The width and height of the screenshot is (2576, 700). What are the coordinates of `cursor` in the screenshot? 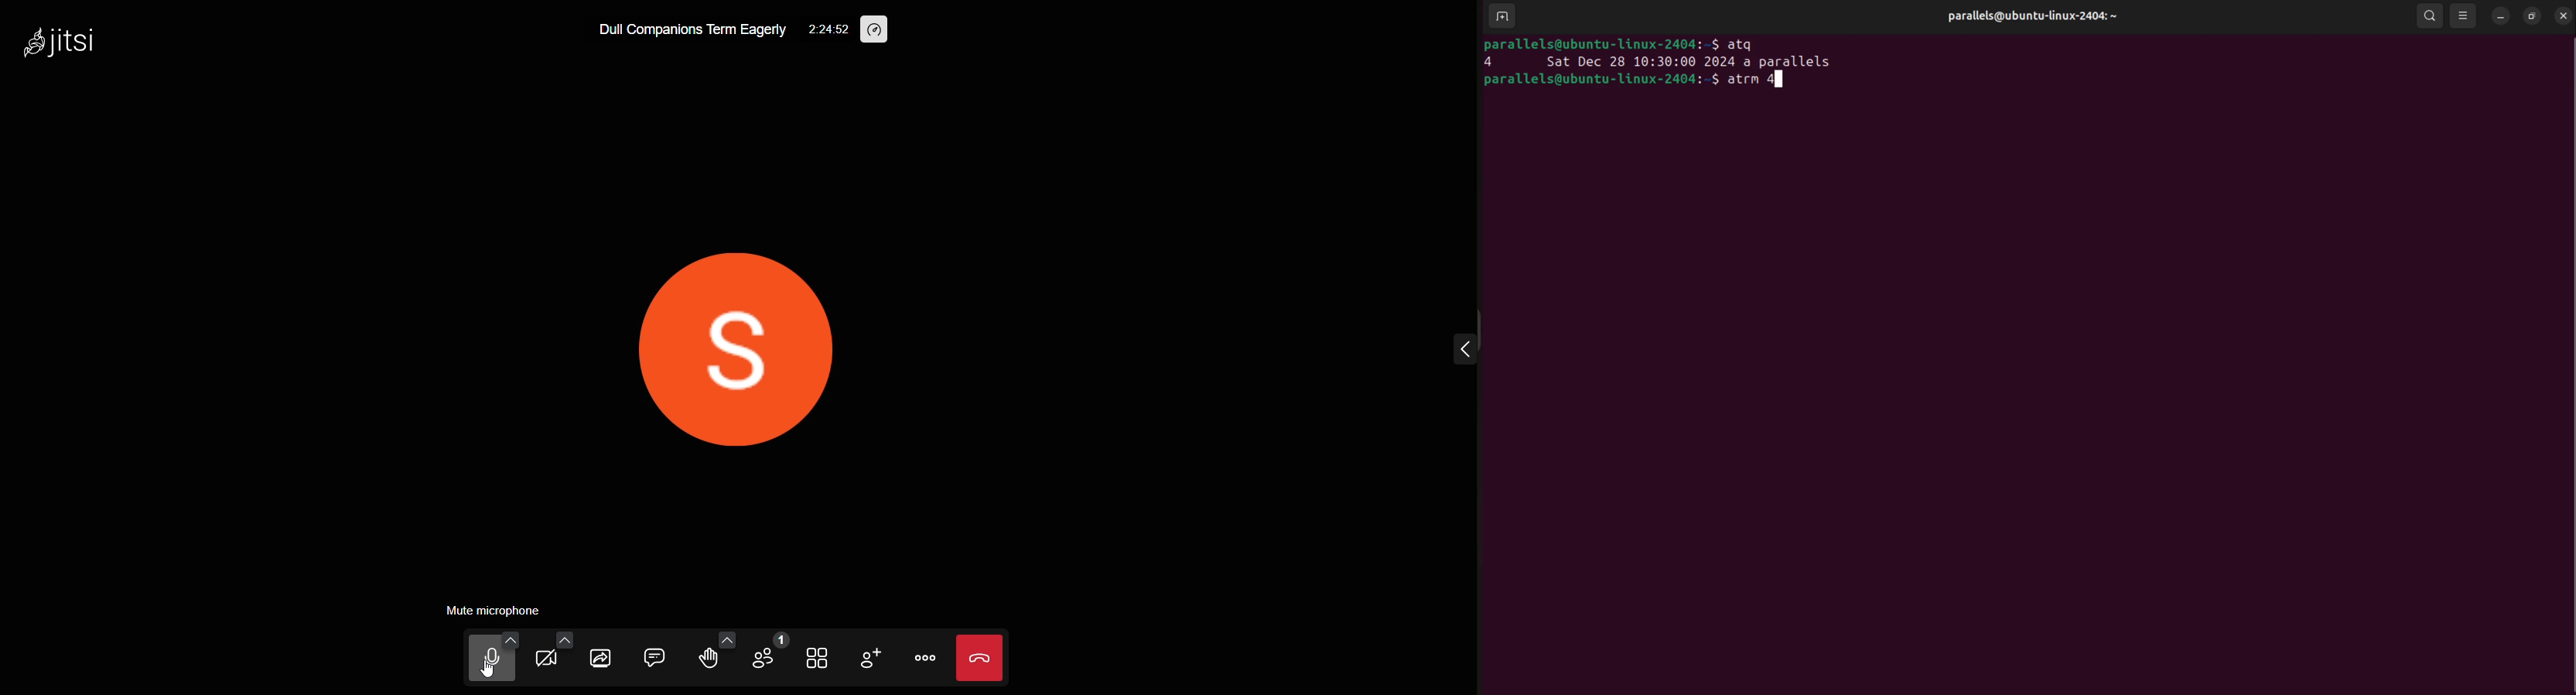 It's located at (482, 671).